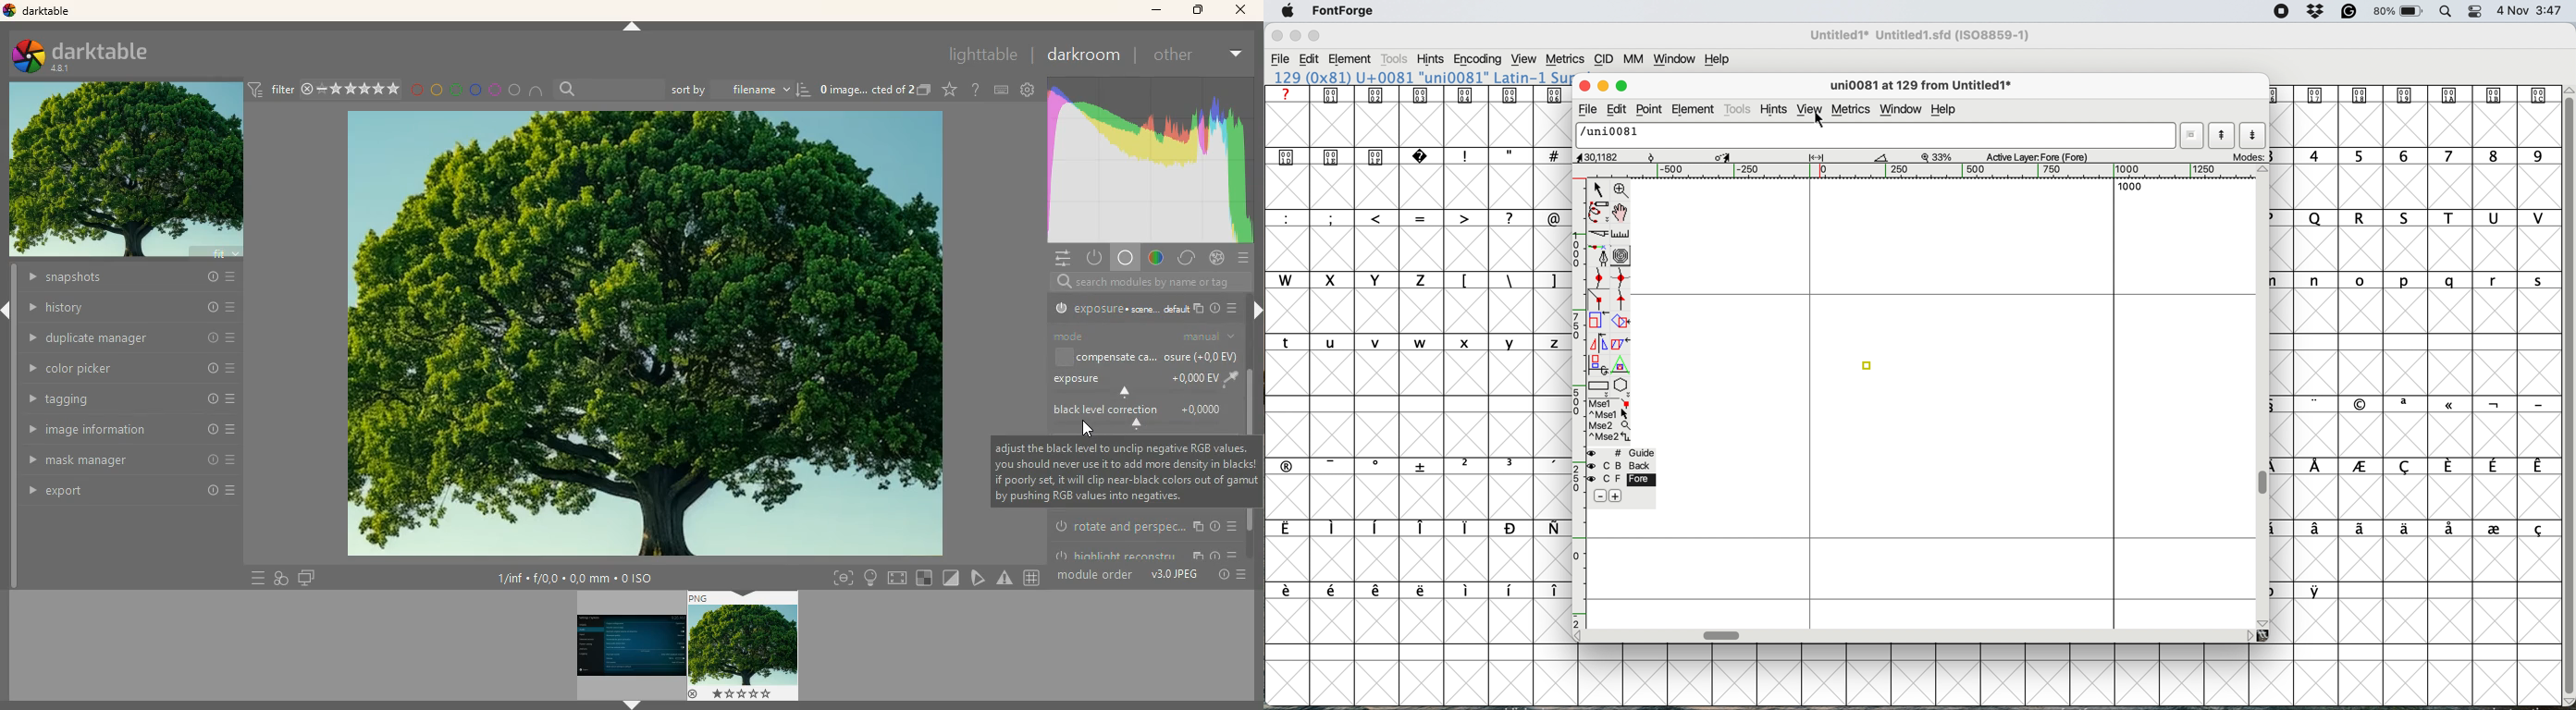  Describe the element at coordinates (2266, 481) in the screenshot. I see `vertical scroll bar` at that location.